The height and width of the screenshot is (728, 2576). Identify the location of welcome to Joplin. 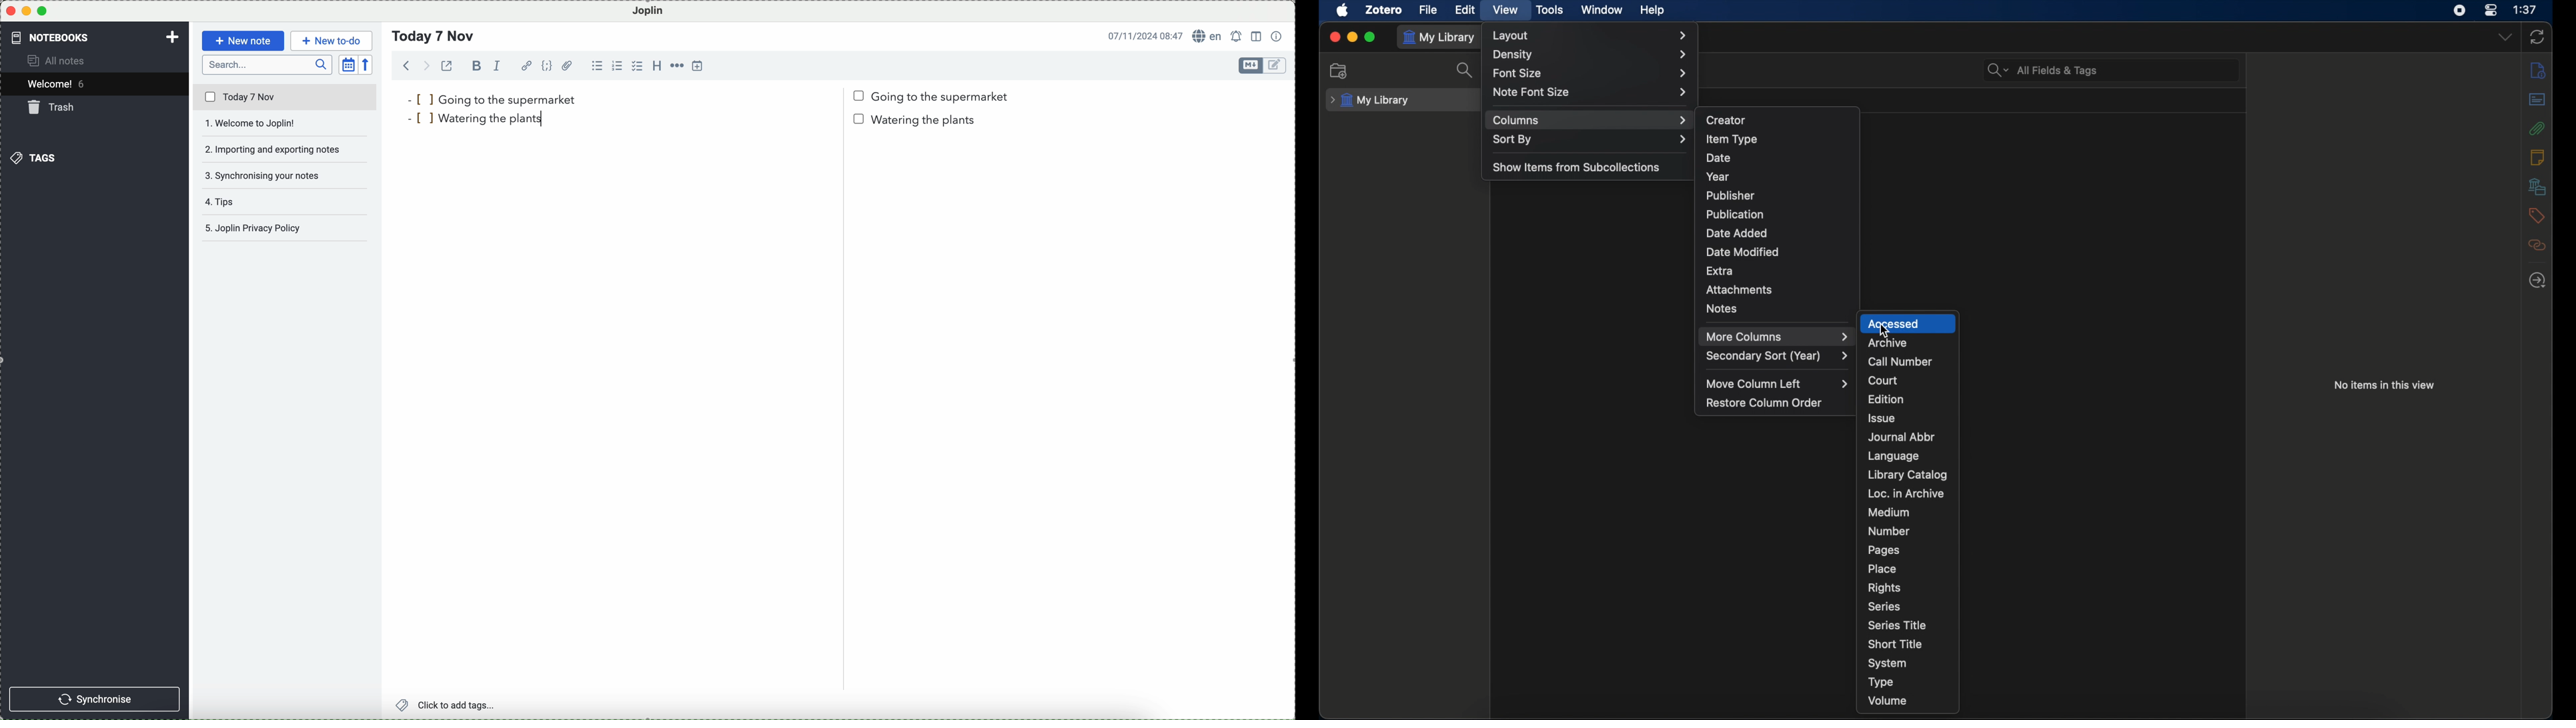
(285, 124).